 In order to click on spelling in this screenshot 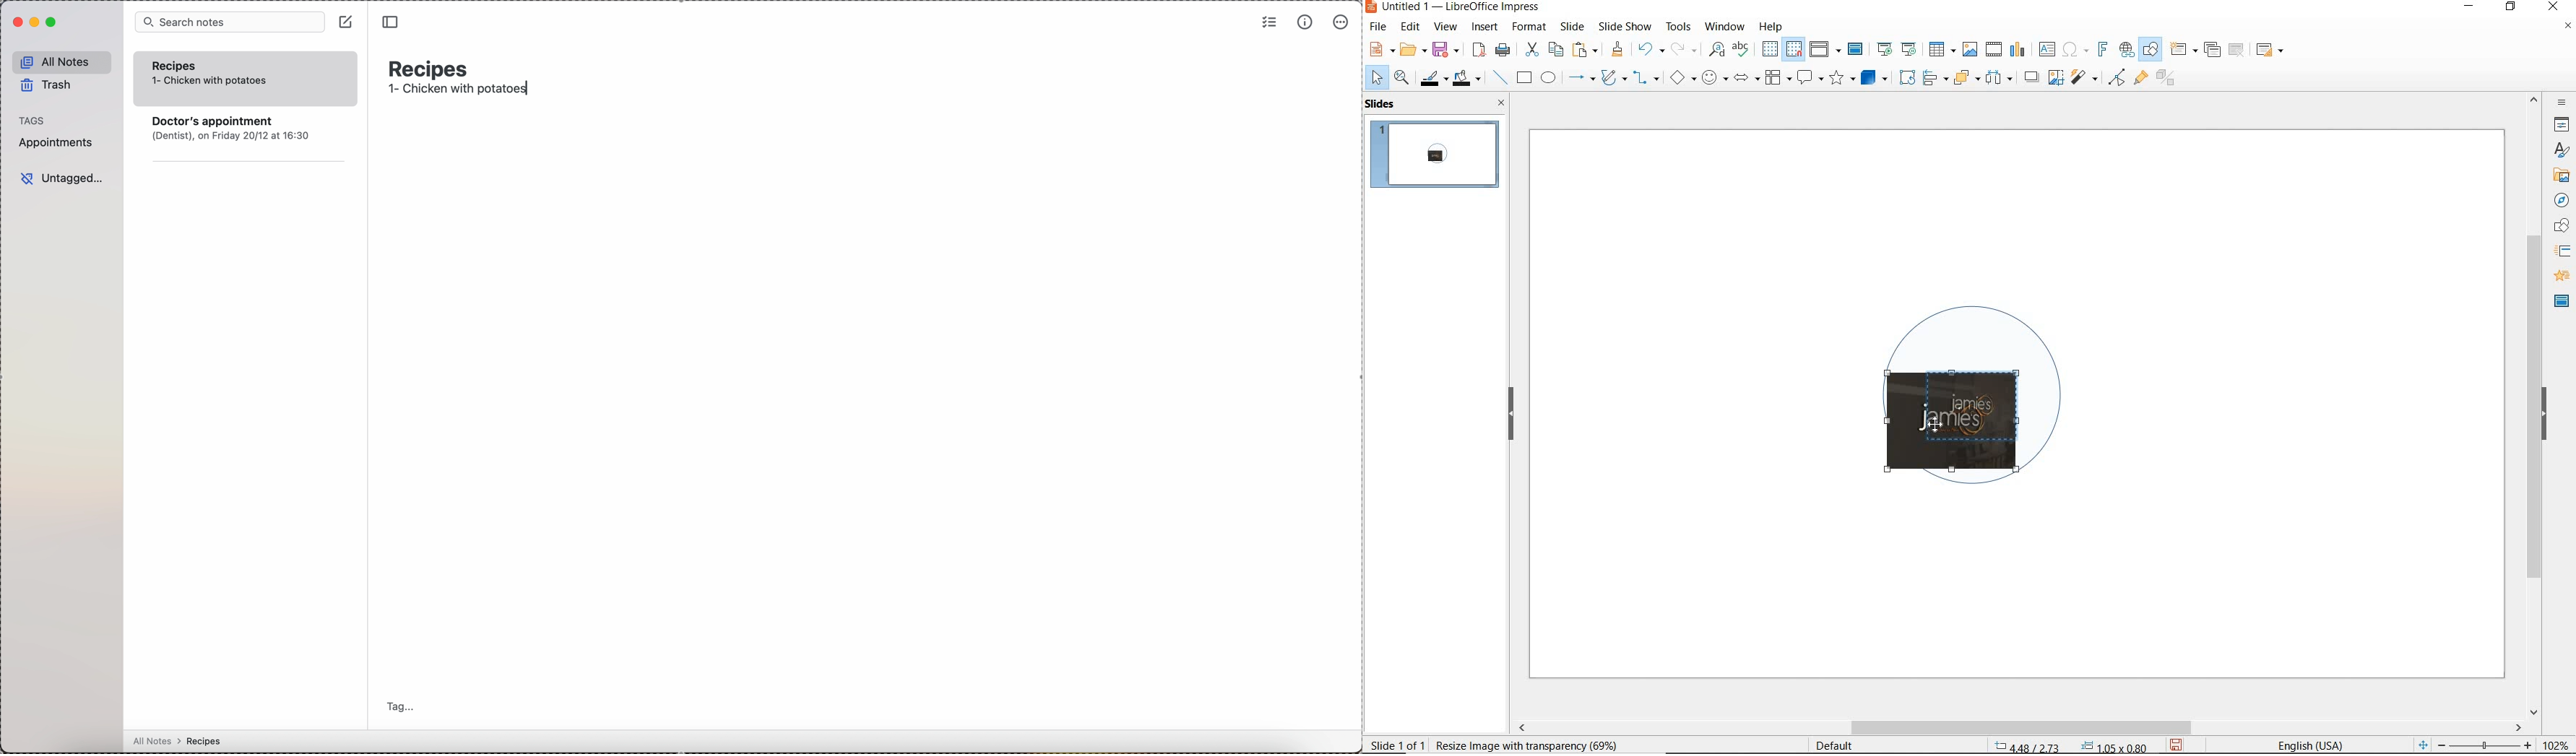, I will do `click(1740, 49)`.